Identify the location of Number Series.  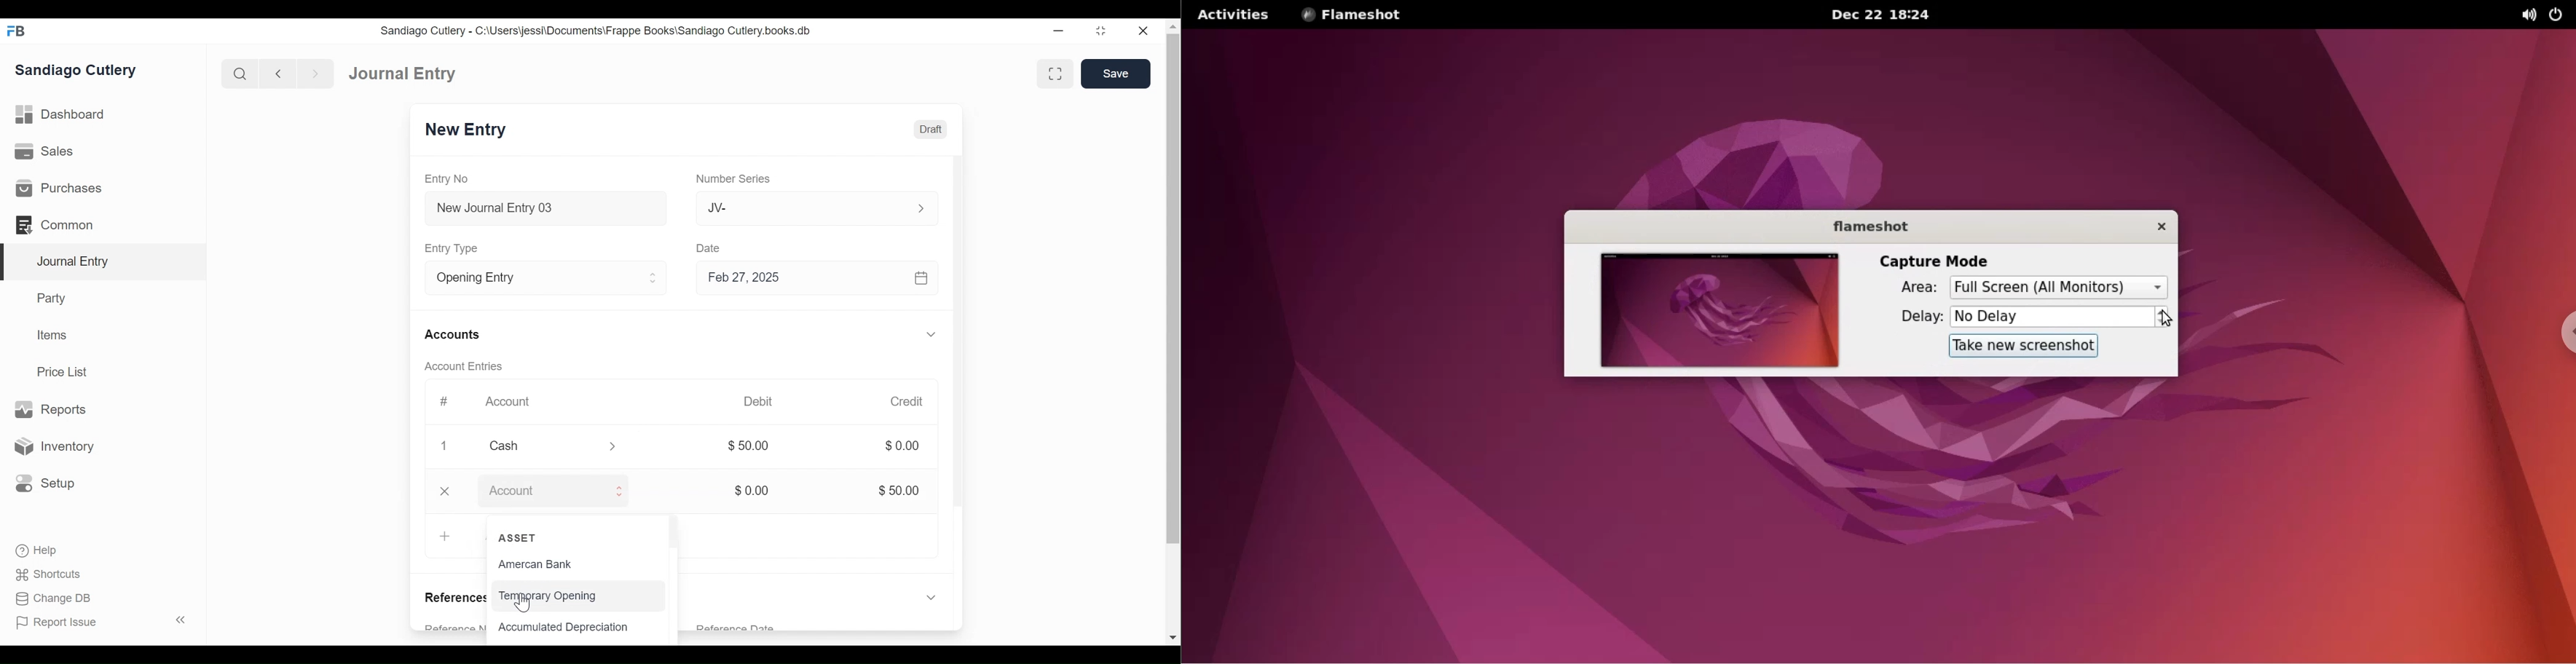
(740, 180).